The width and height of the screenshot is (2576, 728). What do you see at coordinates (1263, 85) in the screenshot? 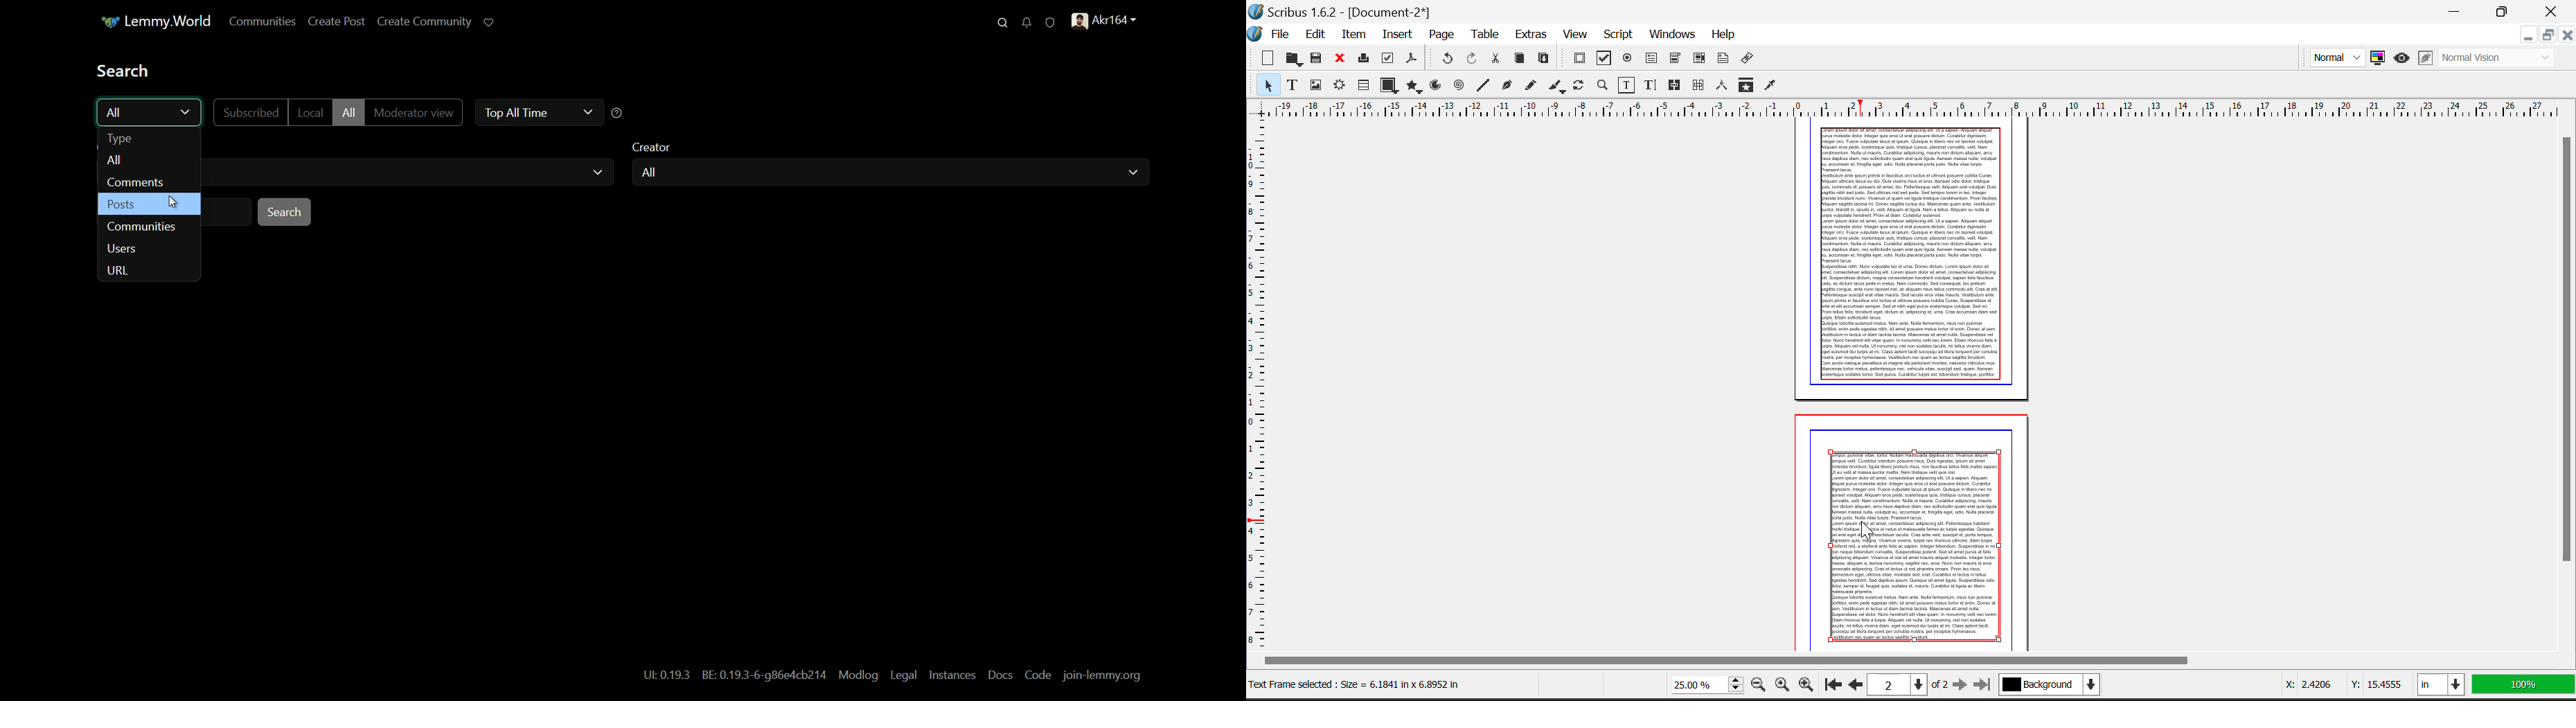
I see `Select` at bounding box center [1263, 85].